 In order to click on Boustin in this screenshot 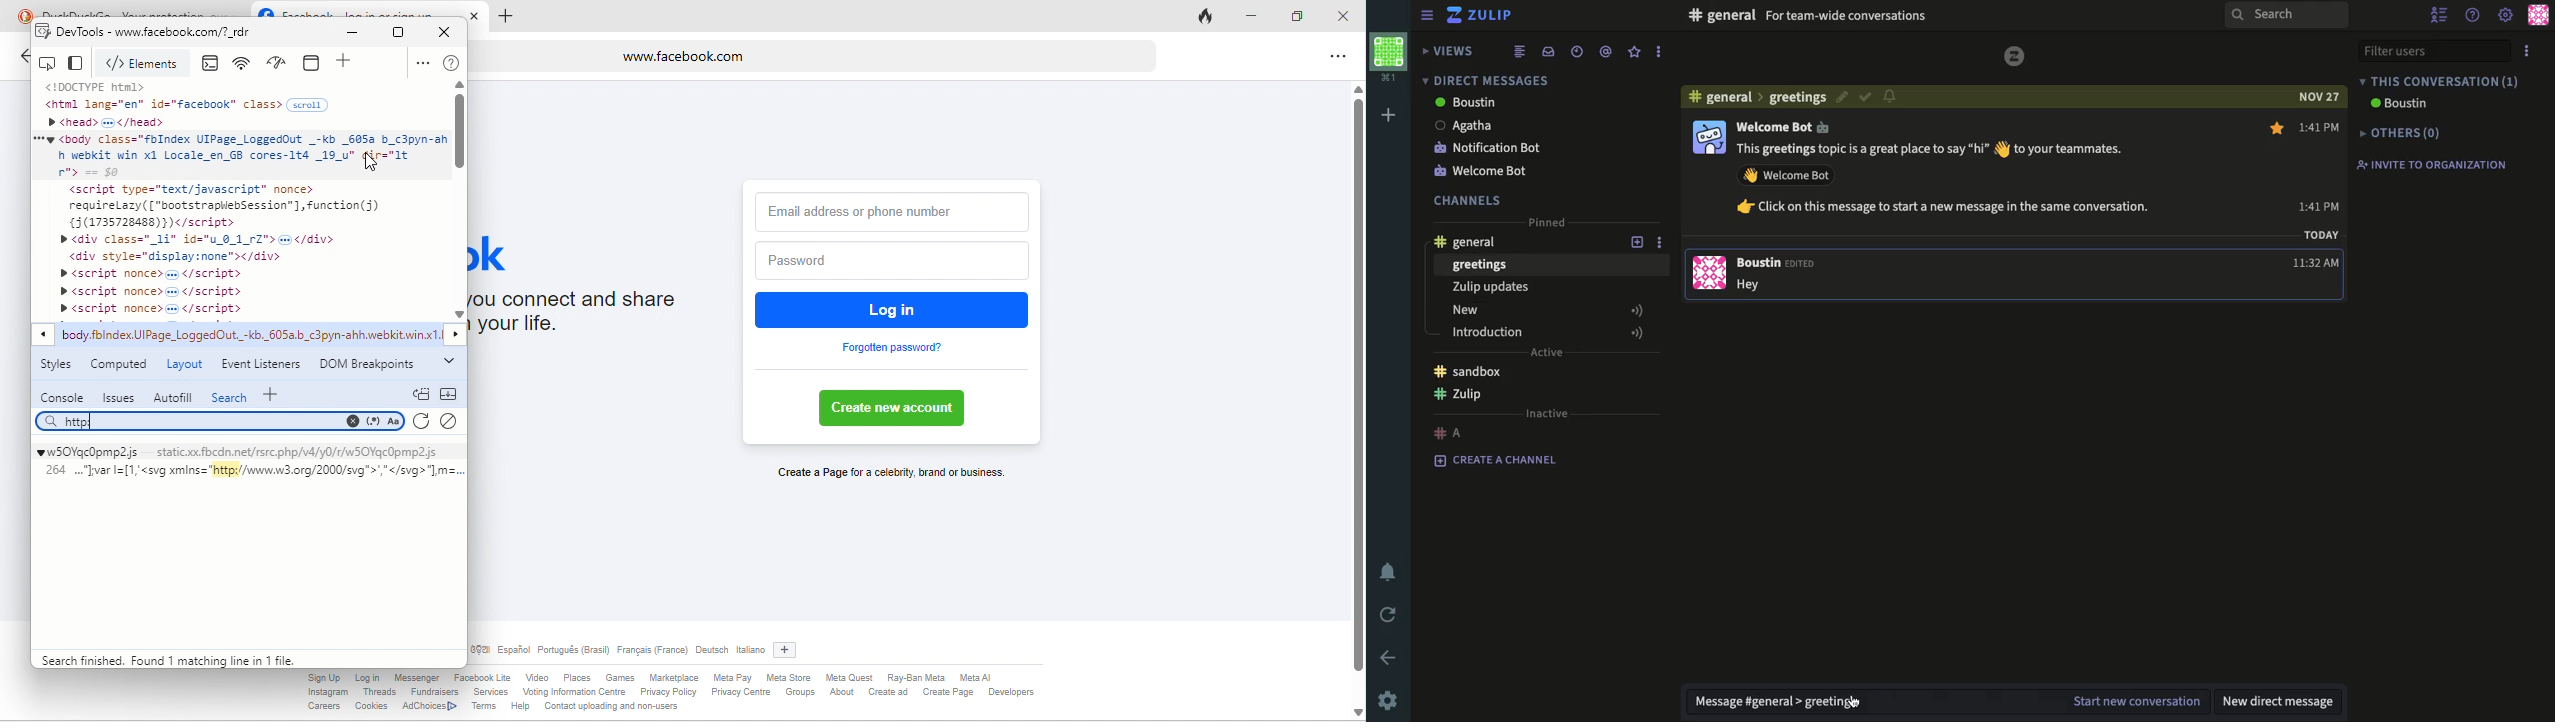, I will do `click(1780, 264)`.